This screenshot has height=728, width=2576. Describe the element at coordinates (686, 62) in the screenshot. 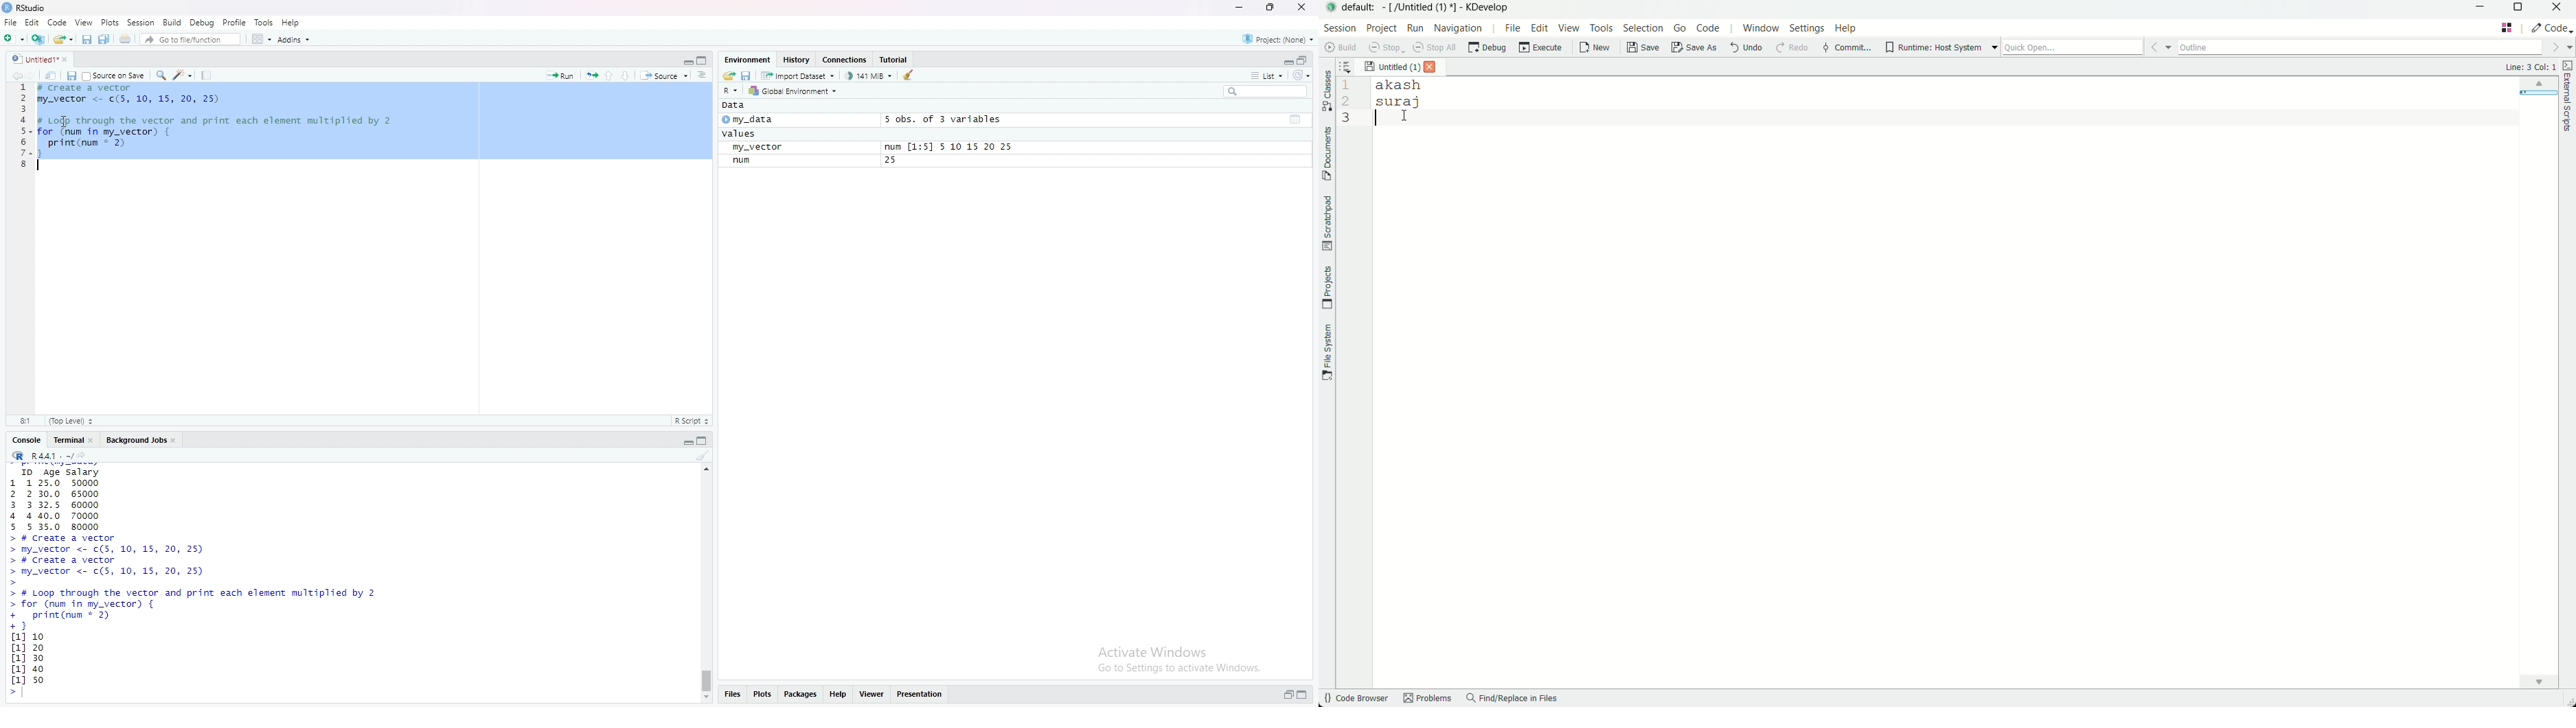

I see `expand` at that location.